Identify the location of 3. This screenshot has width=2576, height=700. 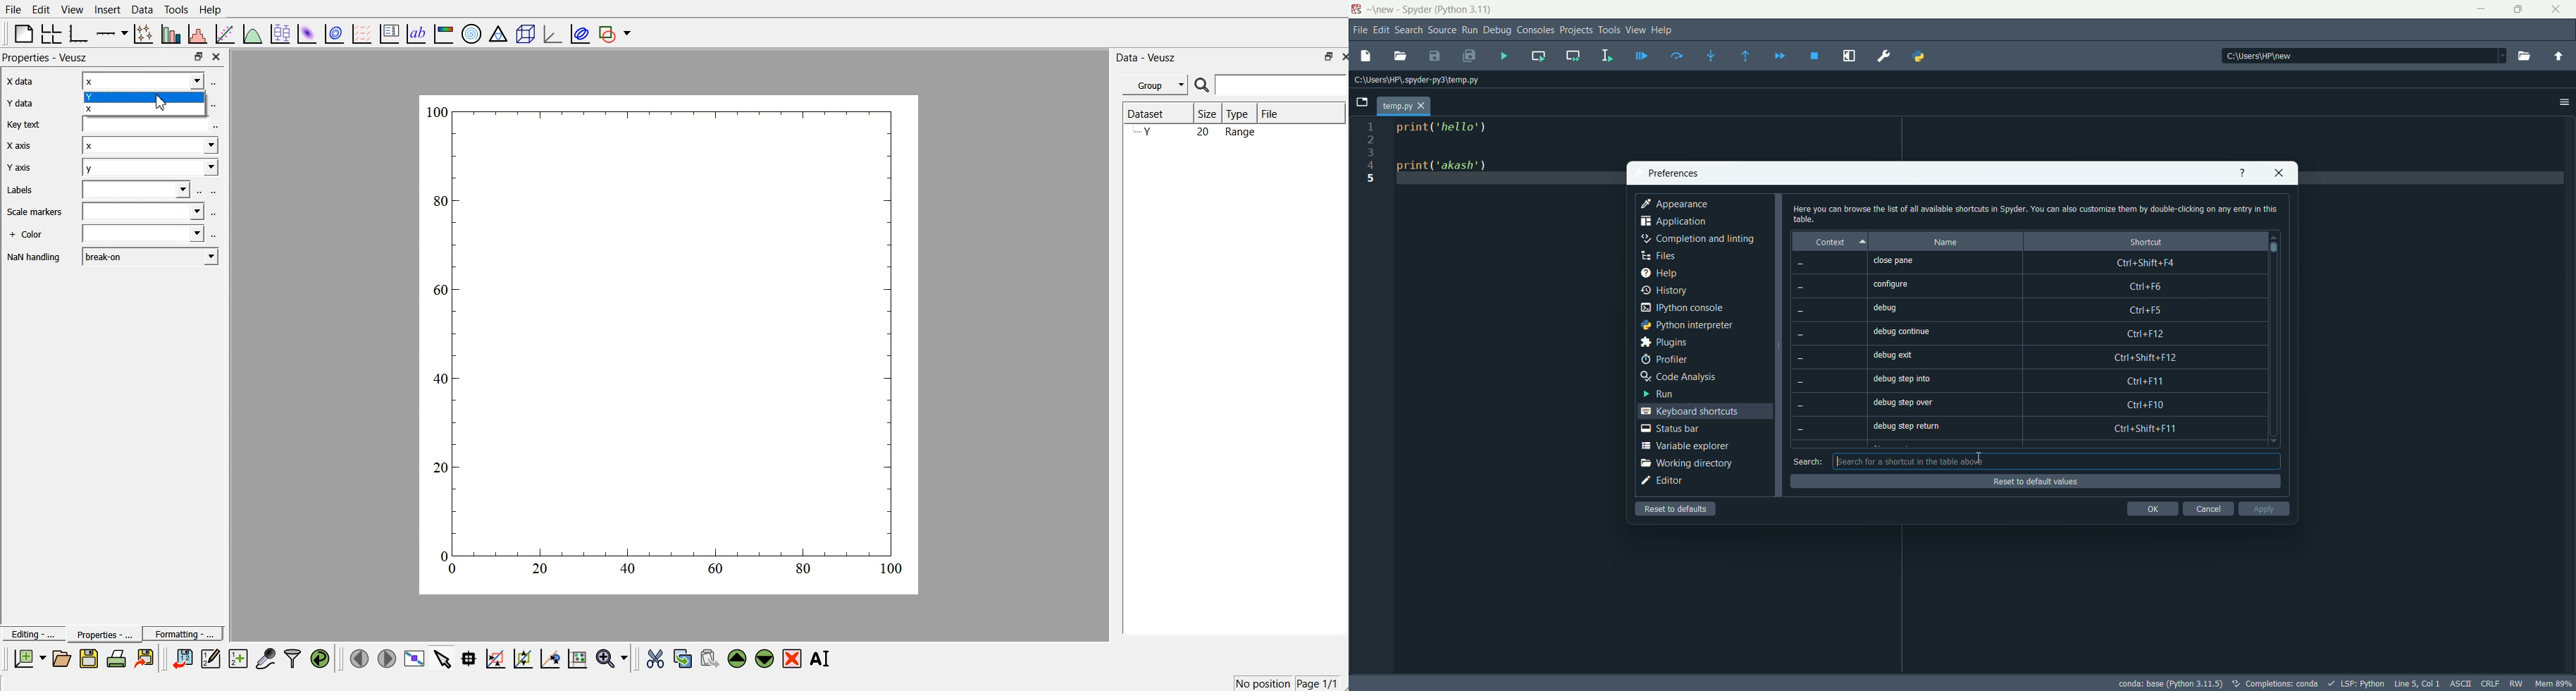
(1373, 155).